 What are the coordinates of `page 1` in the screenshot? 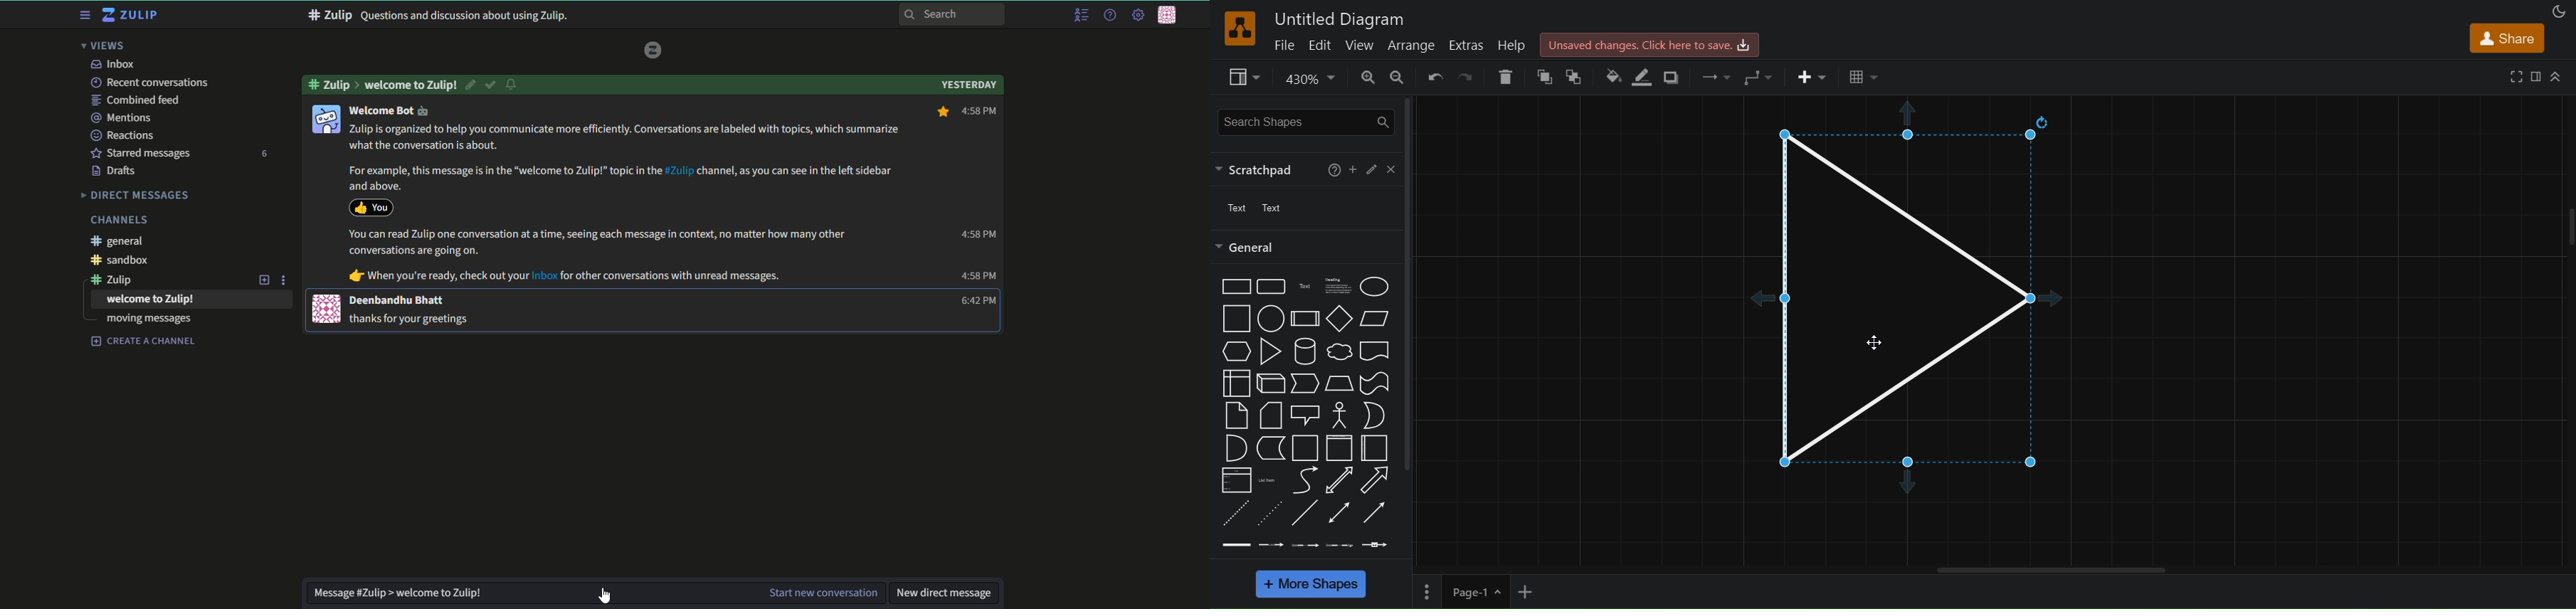 It's located at (1480, 591).